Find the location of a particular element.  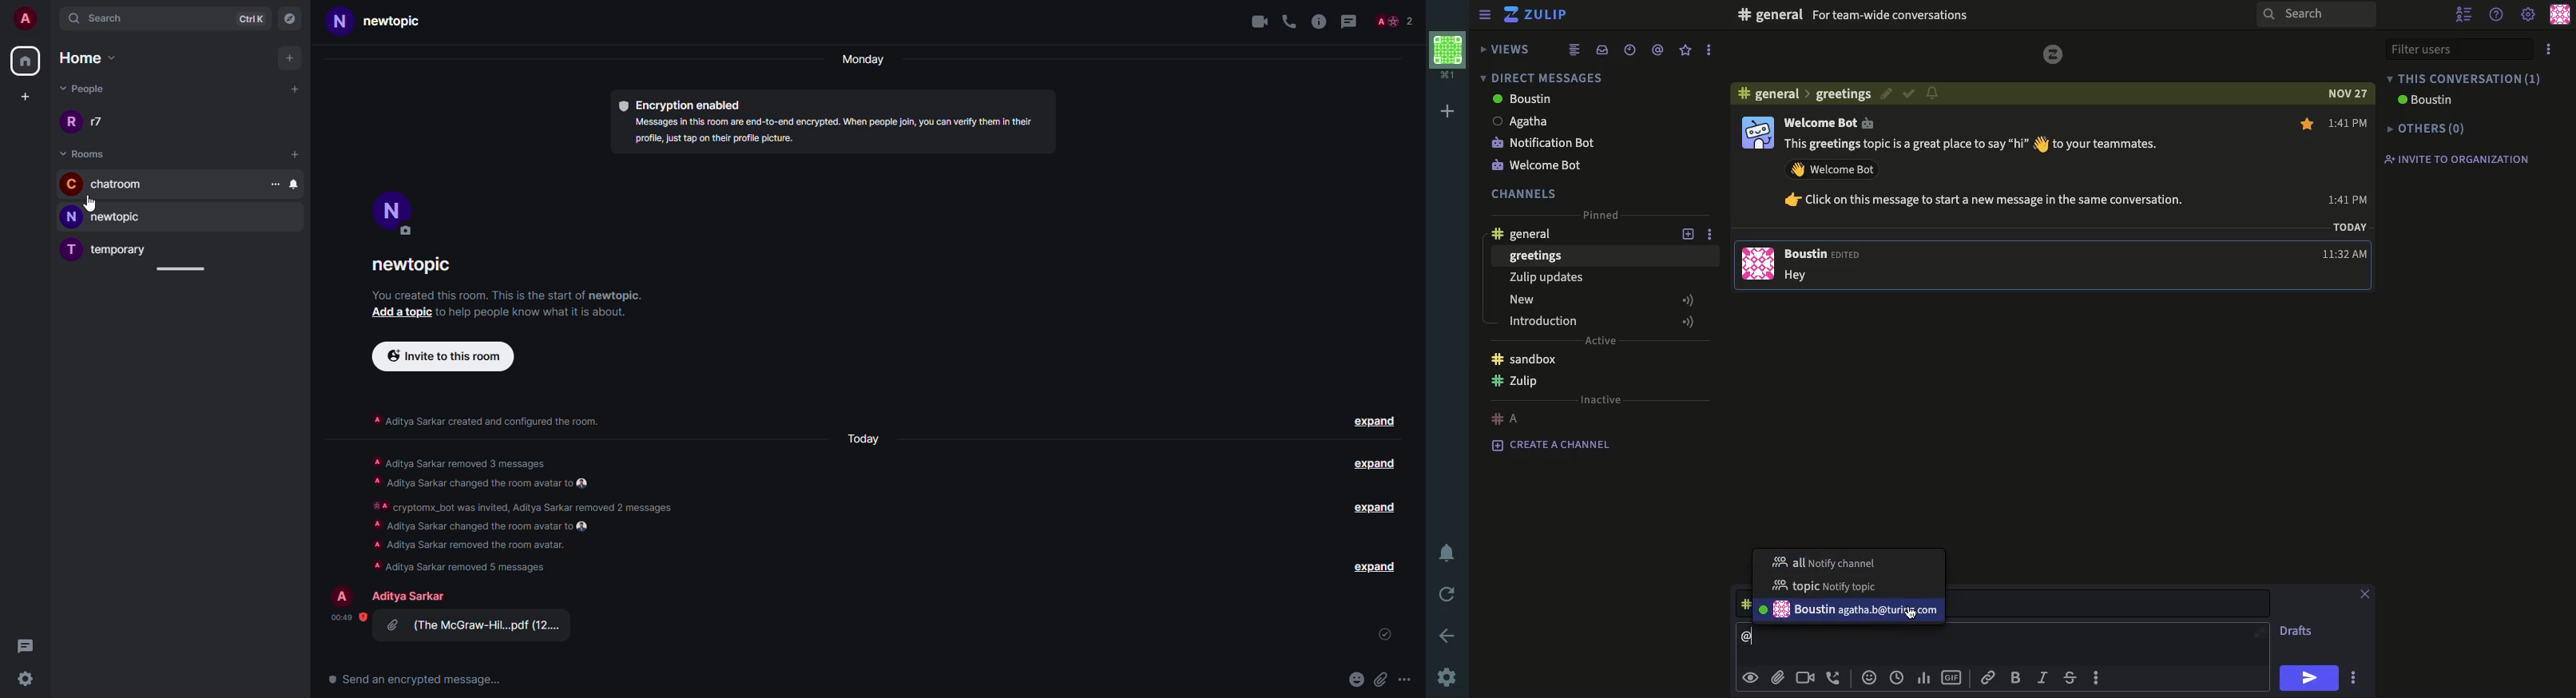

options is located at coordinates (2098, 676).